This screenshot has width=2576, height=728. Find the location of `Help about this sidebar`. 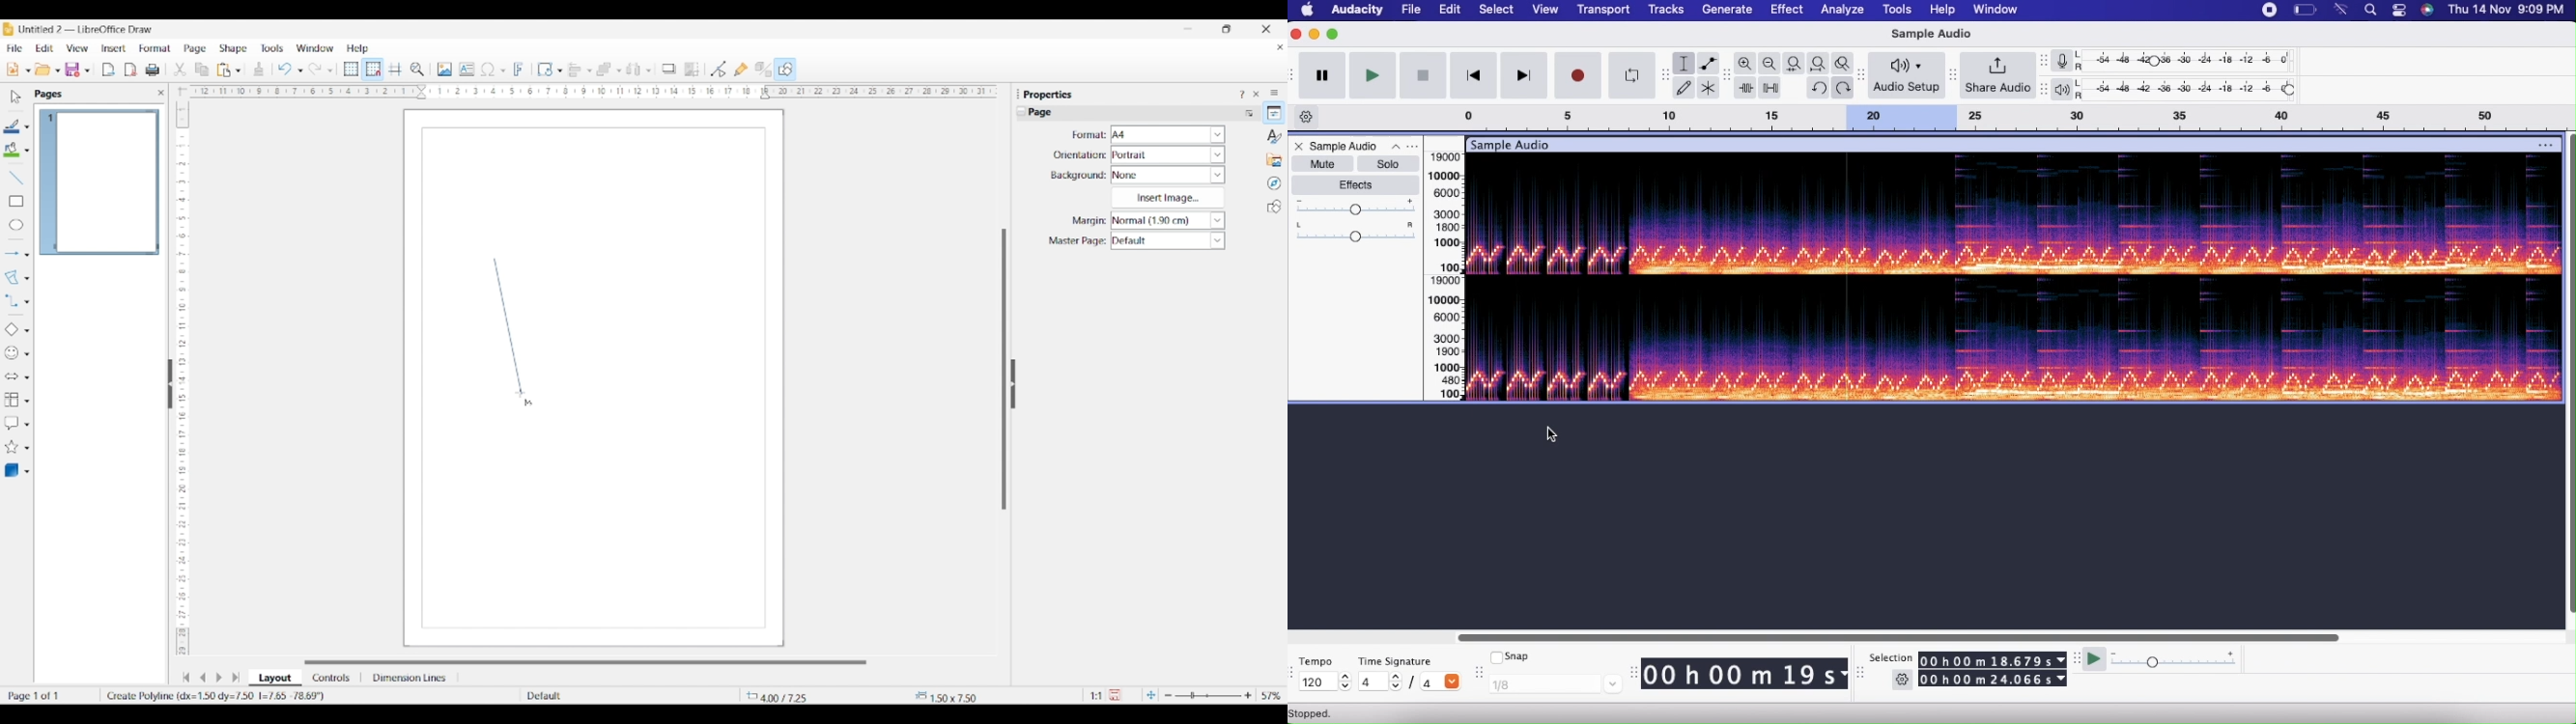

Help about this sidebar is located at coordinates (1242, 94).